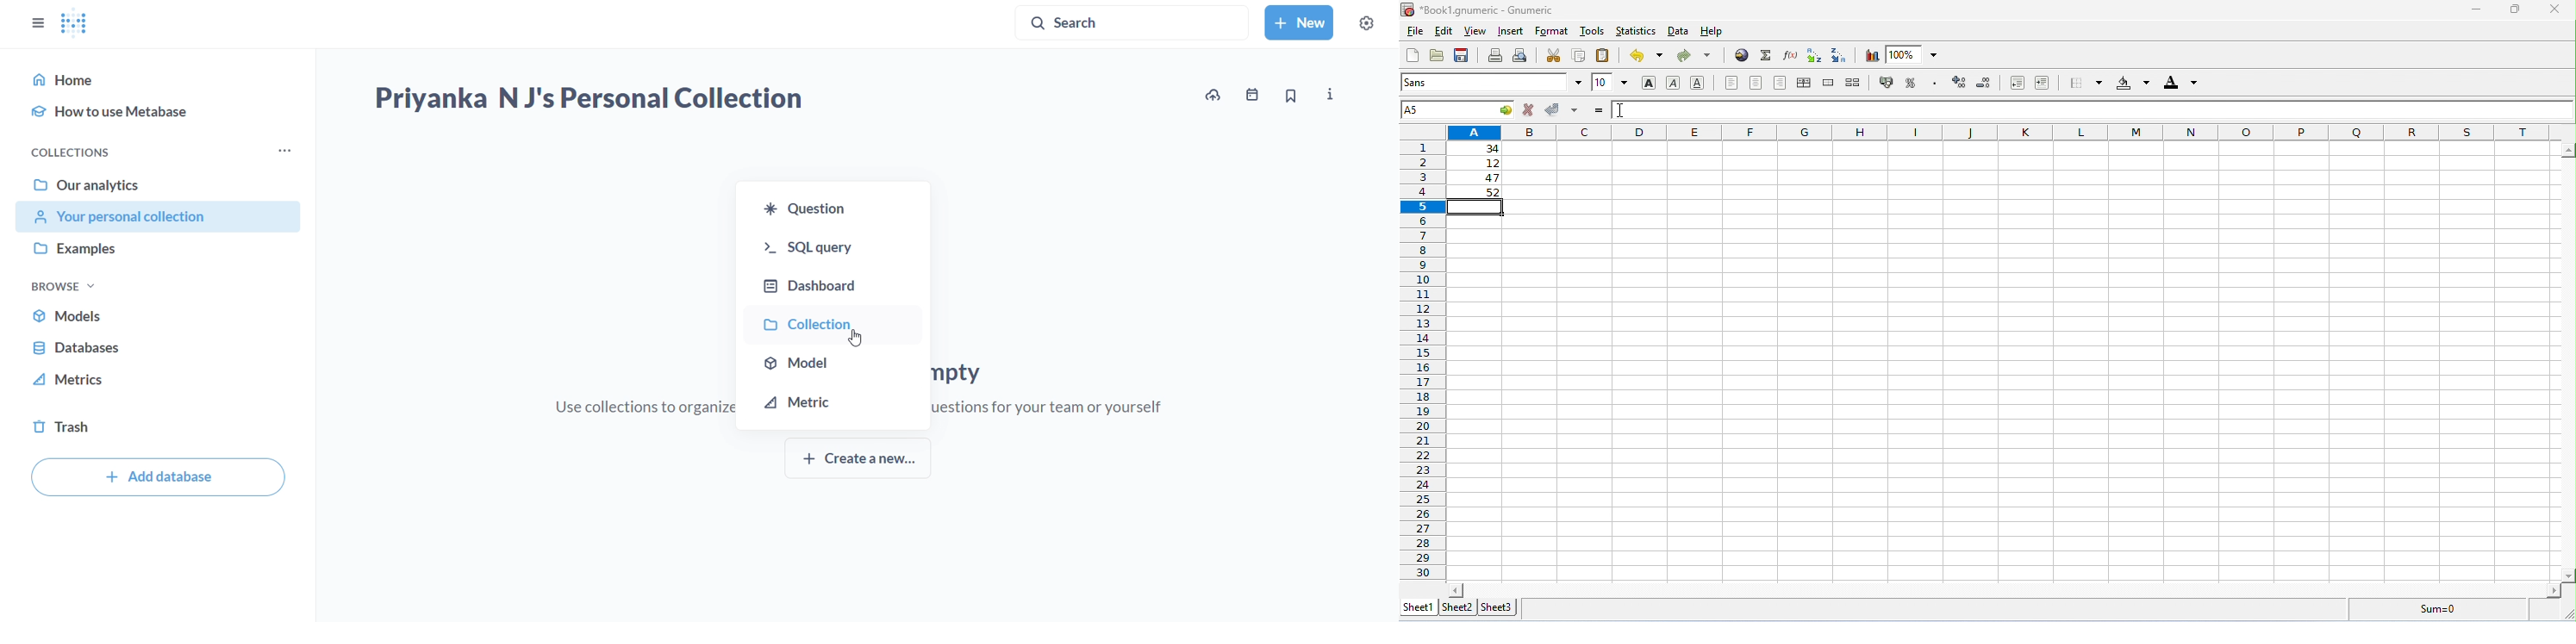  Describe the element at coordinates (587, 100) in the screenshot. I see `priyanka N J's personal collection` at that location.